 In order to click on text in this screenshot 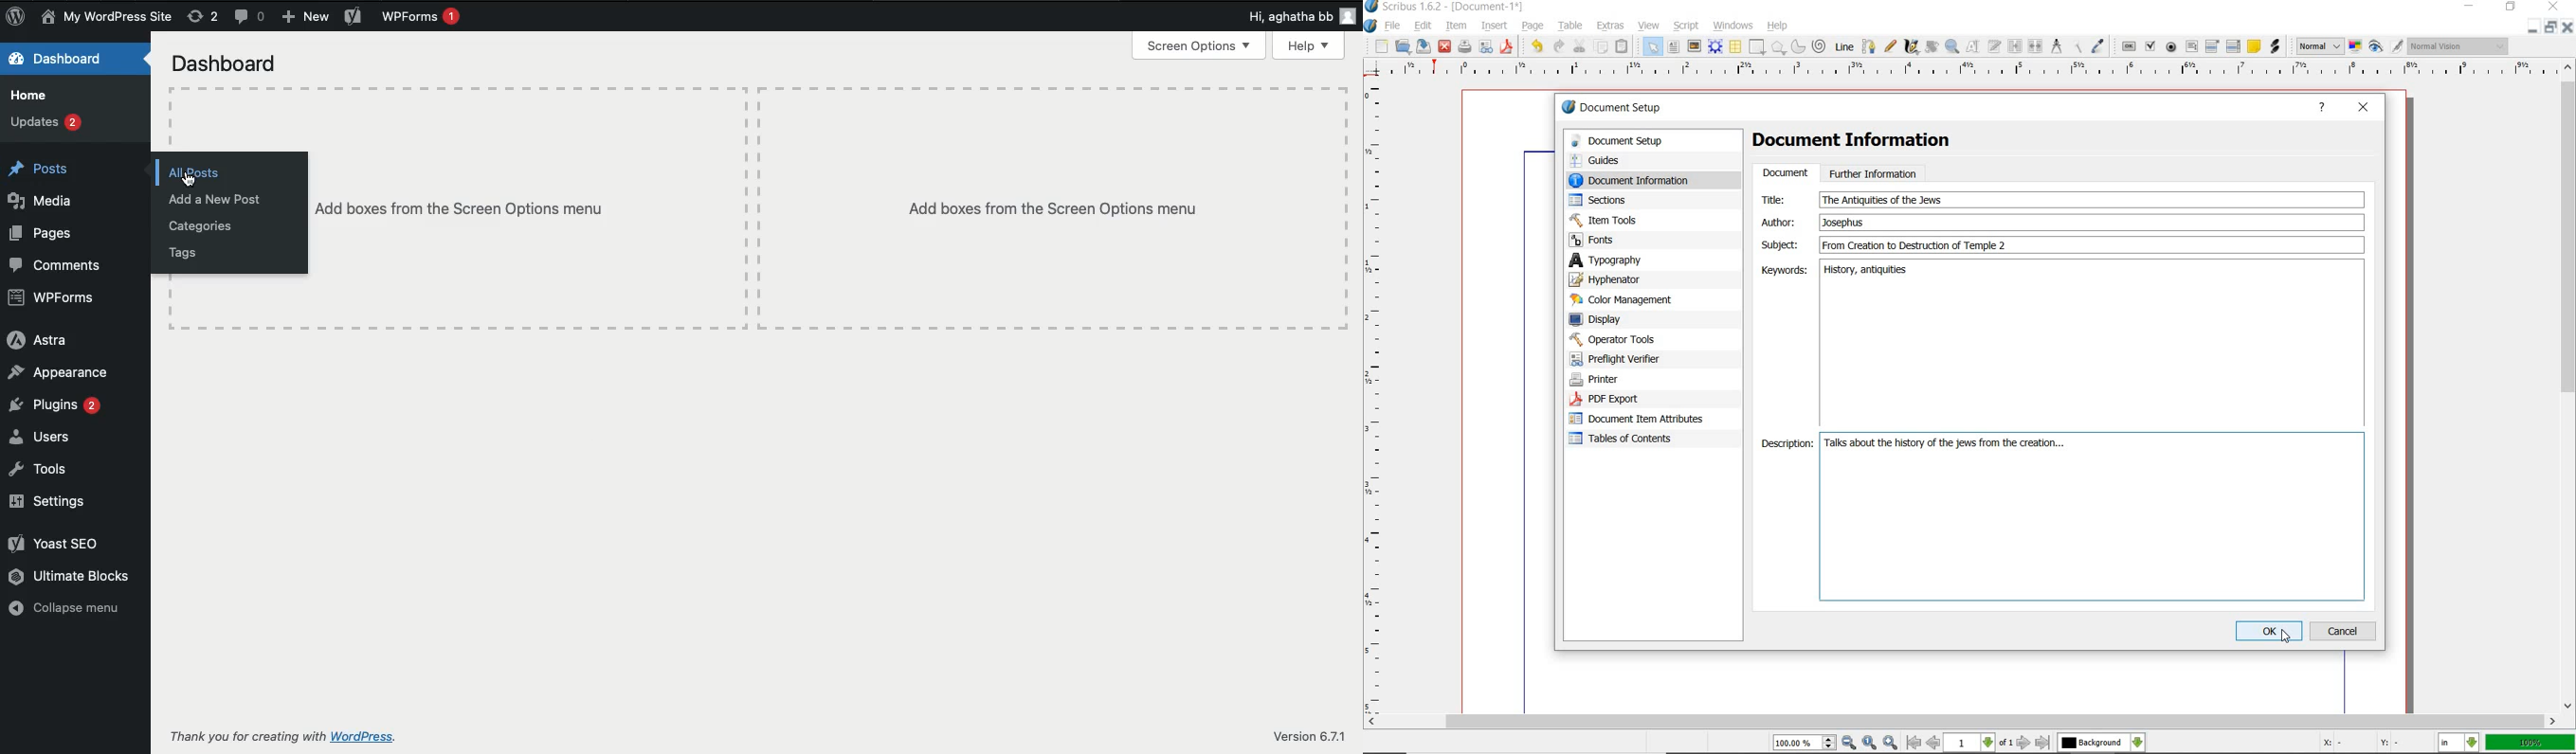, I will do `click(1882, 200)`.